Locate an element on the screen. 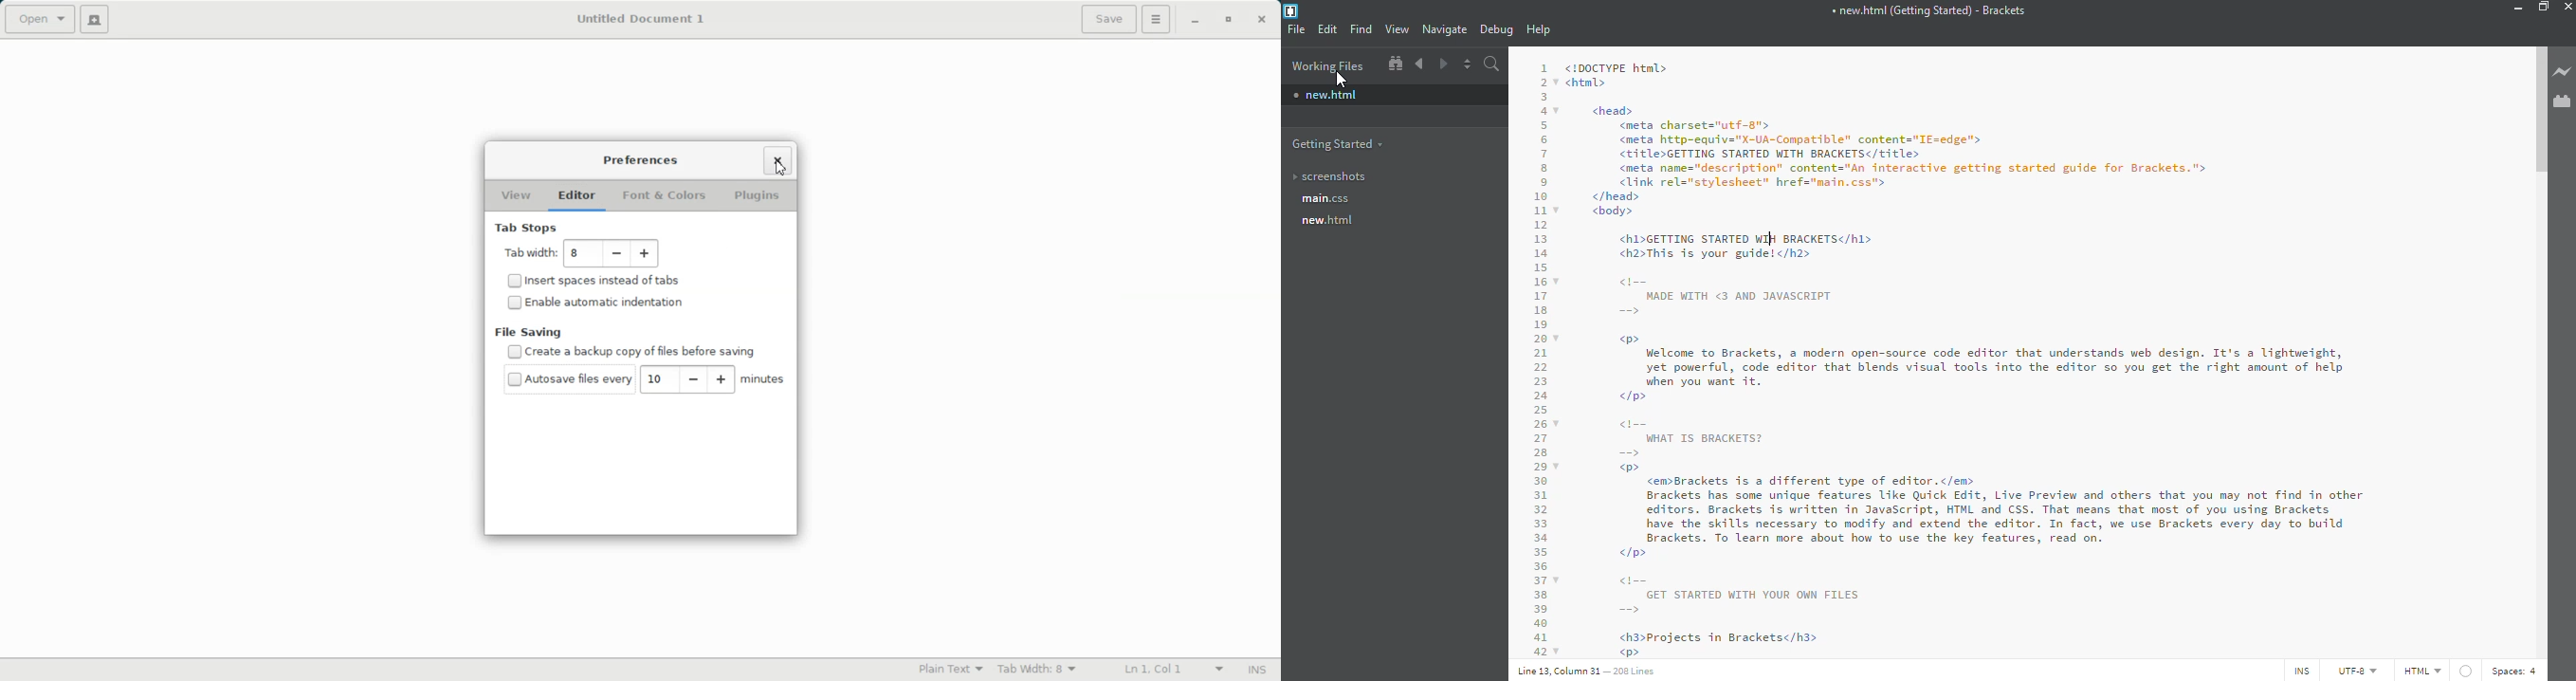  Font & Colors is located at coordinates (664, 198).